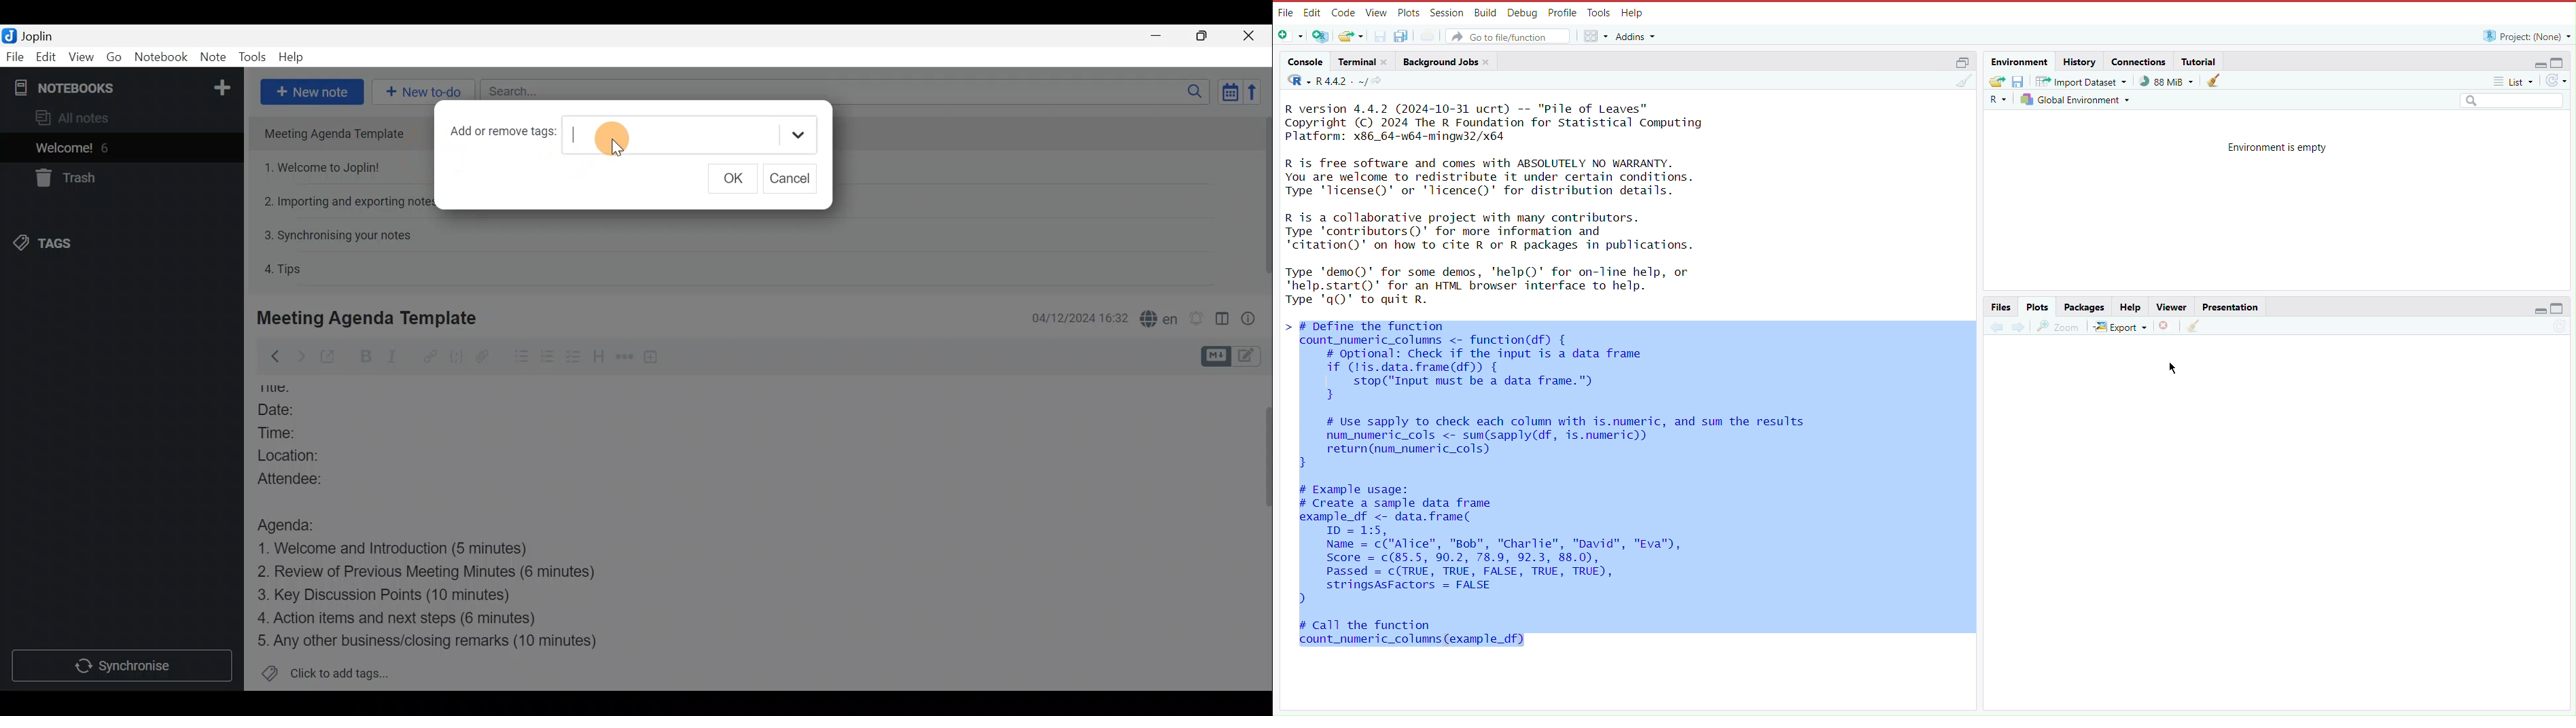 The image size is (2576, 728). I want to click on Connections, so click(2139, 61).